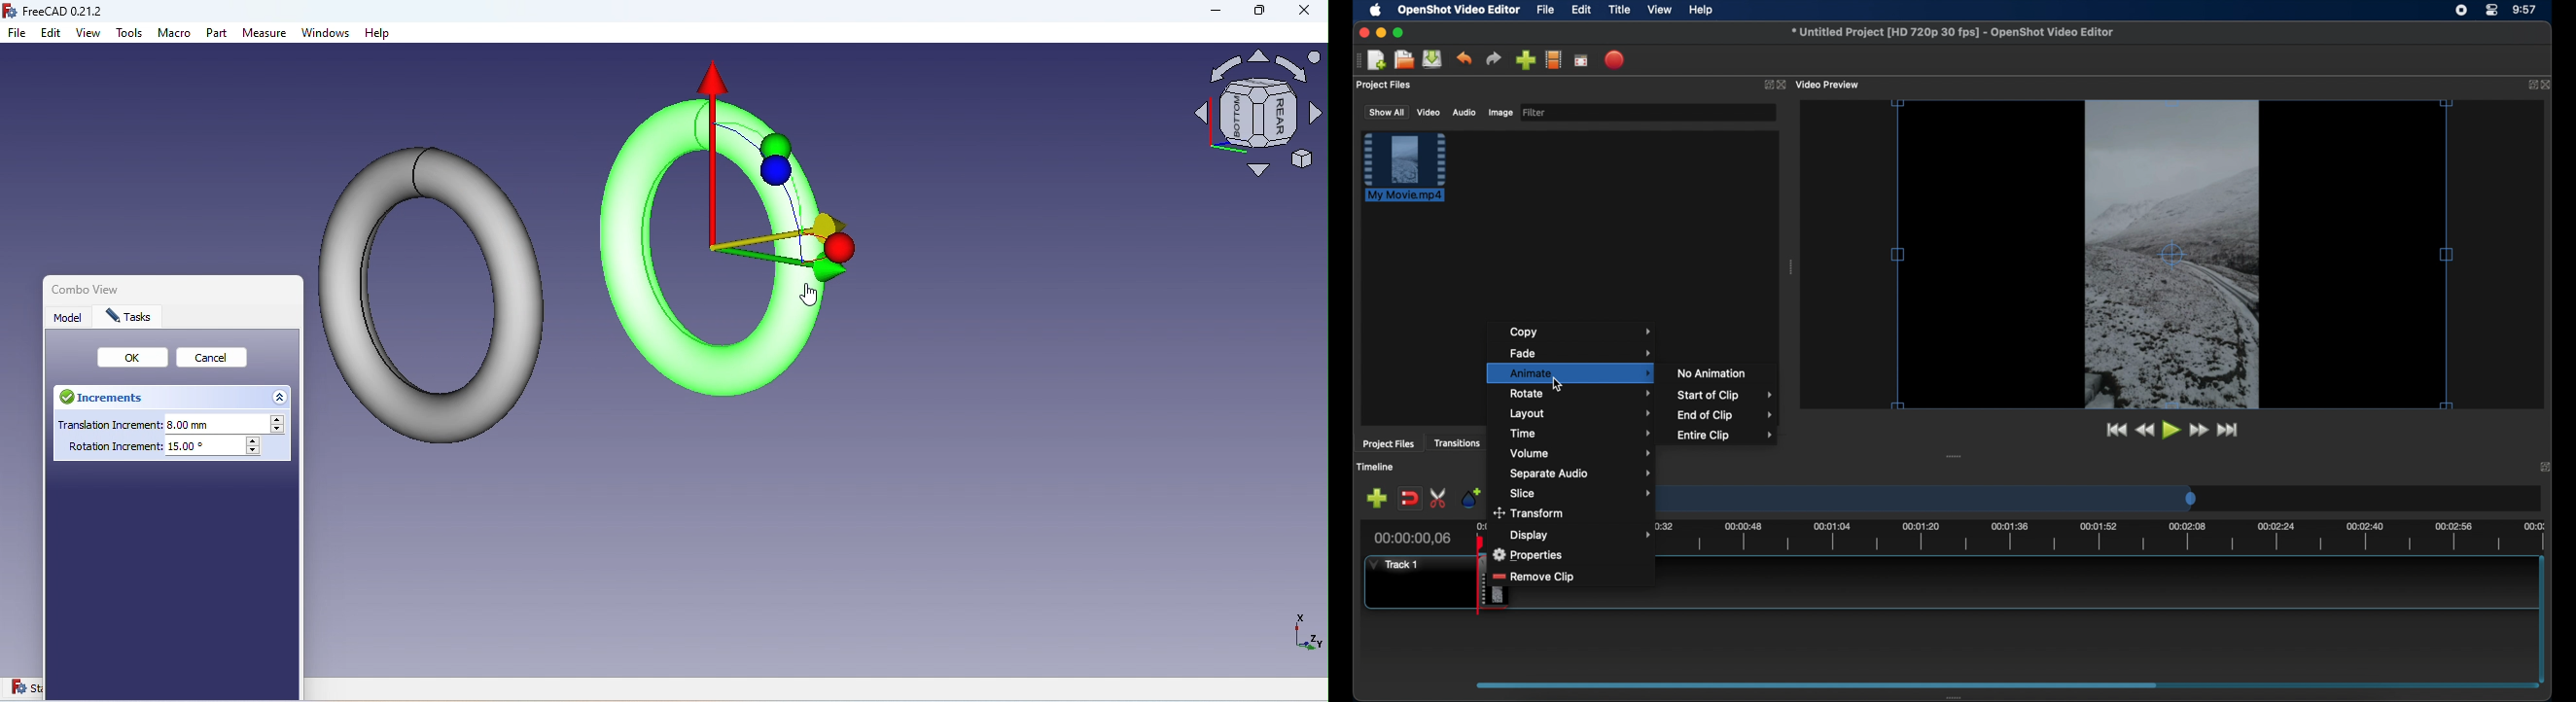 This screenshot has width=2576, height=728. I want to click on playhead, so click(1480, 543).